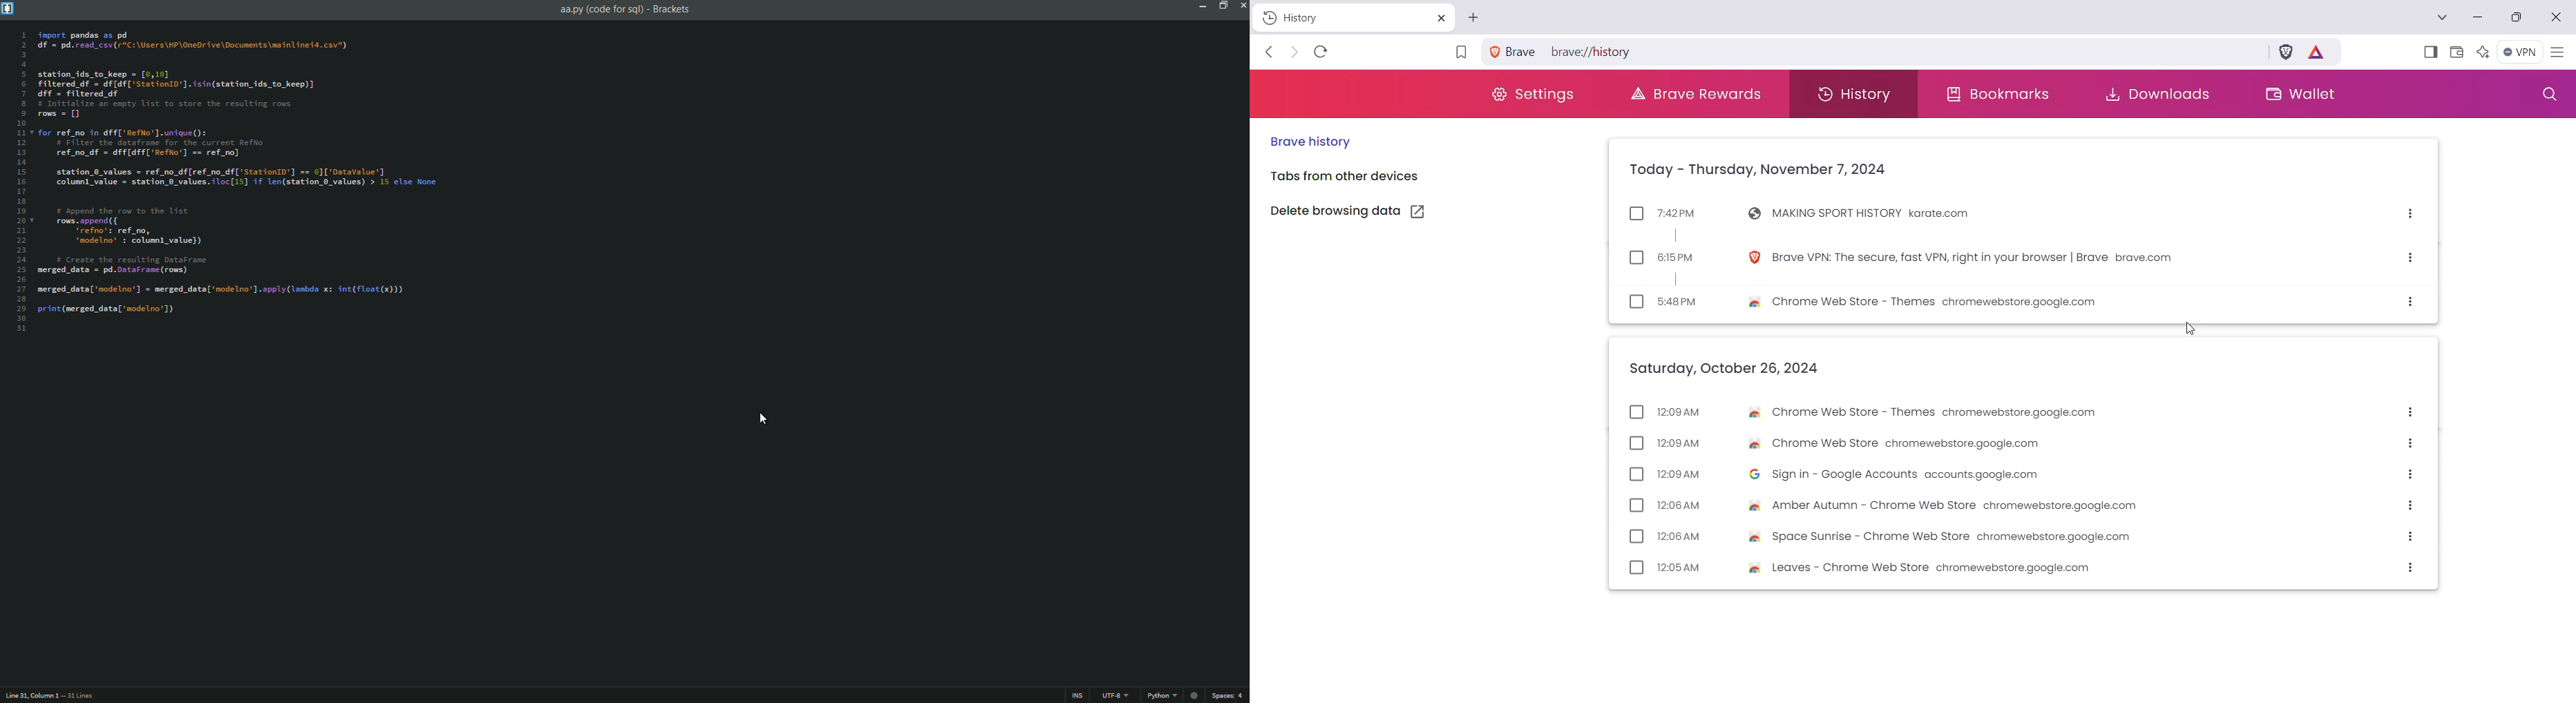 This screenshot has height=728, width=2576. I want to click on Brave History, so click(1312, 142).